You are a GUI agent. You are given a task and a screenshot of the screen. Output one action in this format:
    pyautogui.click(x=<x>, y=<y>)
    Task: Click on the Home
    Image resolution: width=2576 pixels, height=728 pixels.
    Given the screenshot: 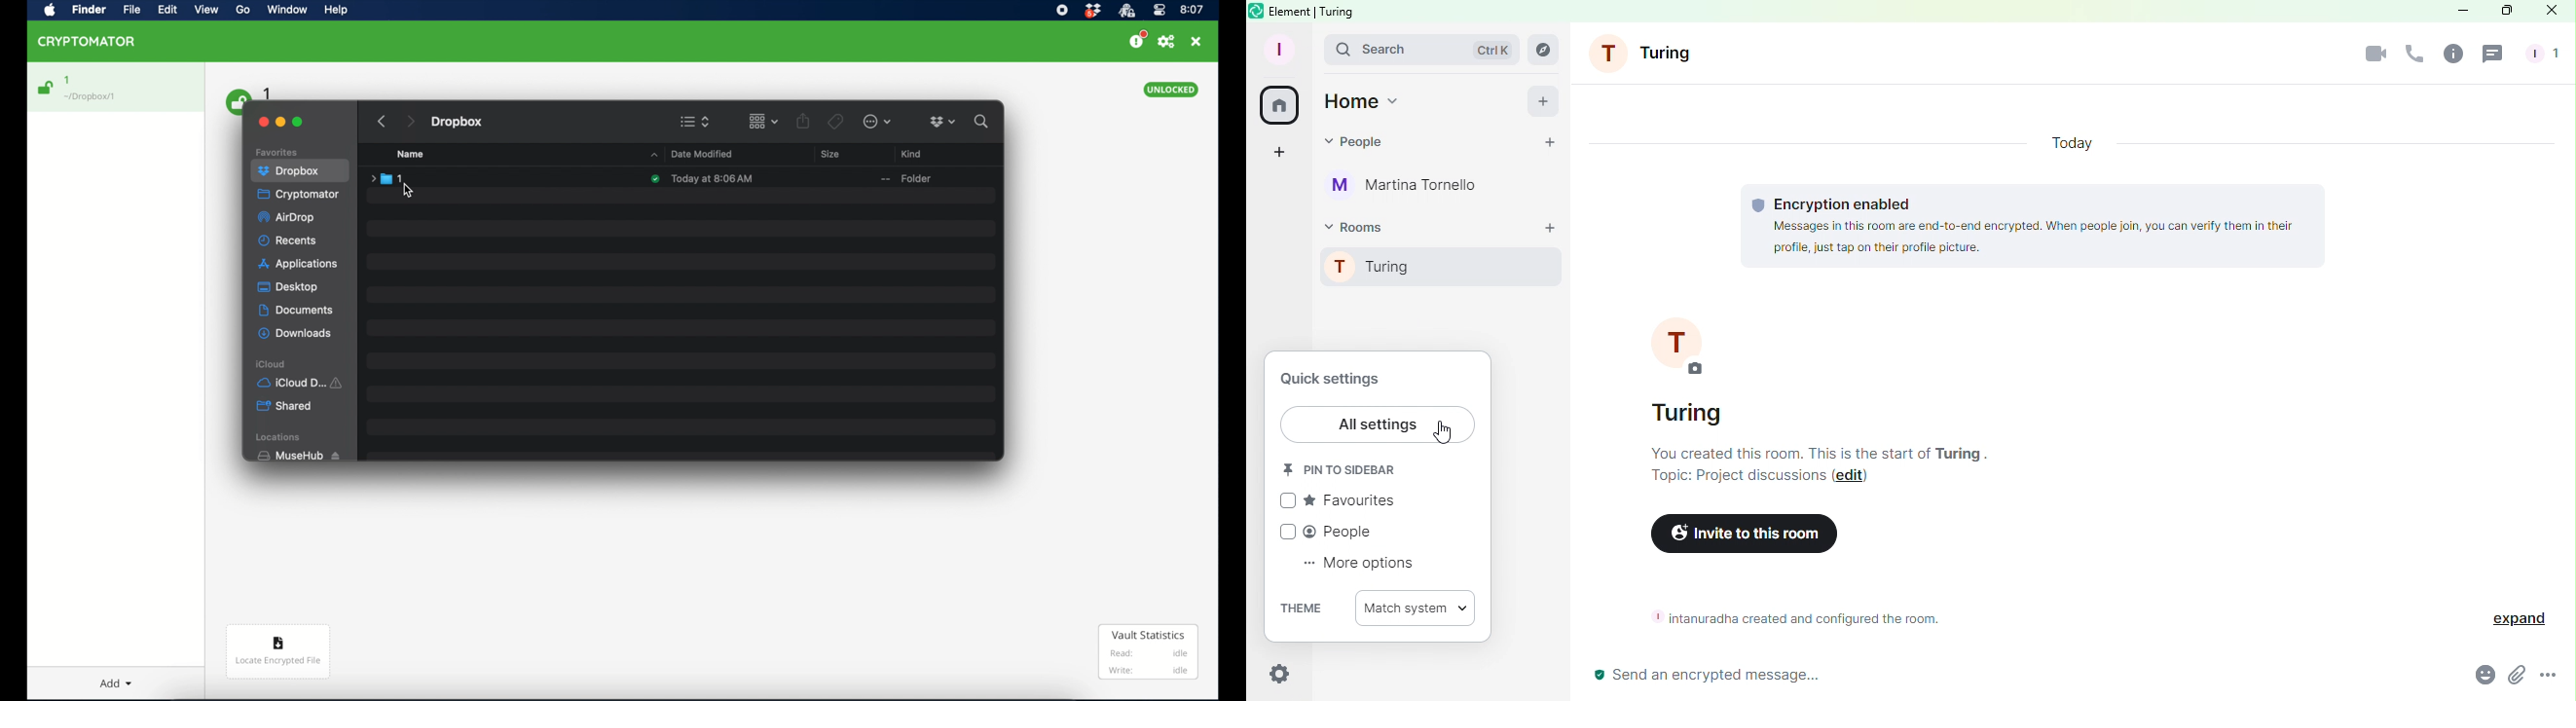 What is the action you would take?
    pyautogui.click(x=1278, y=107)
    